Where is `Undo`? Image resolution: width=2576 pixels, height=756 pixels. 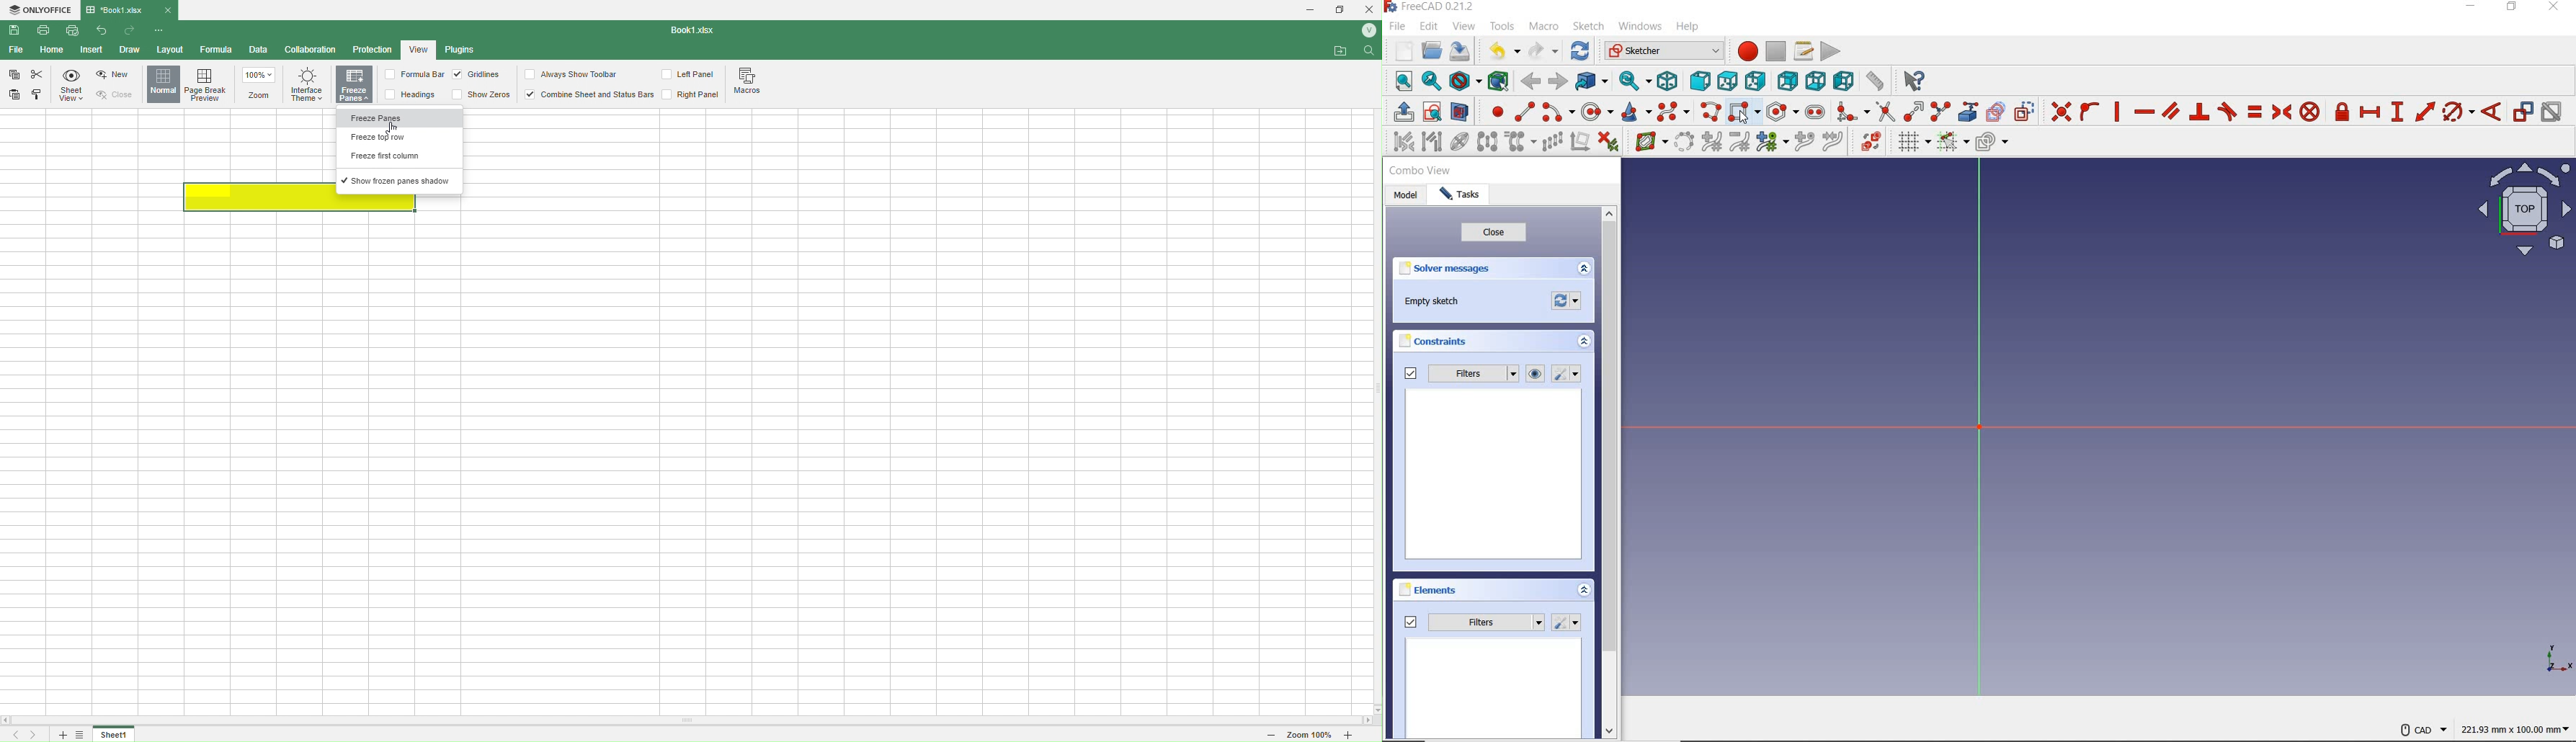
Undo is located at coordinates (104, 32).